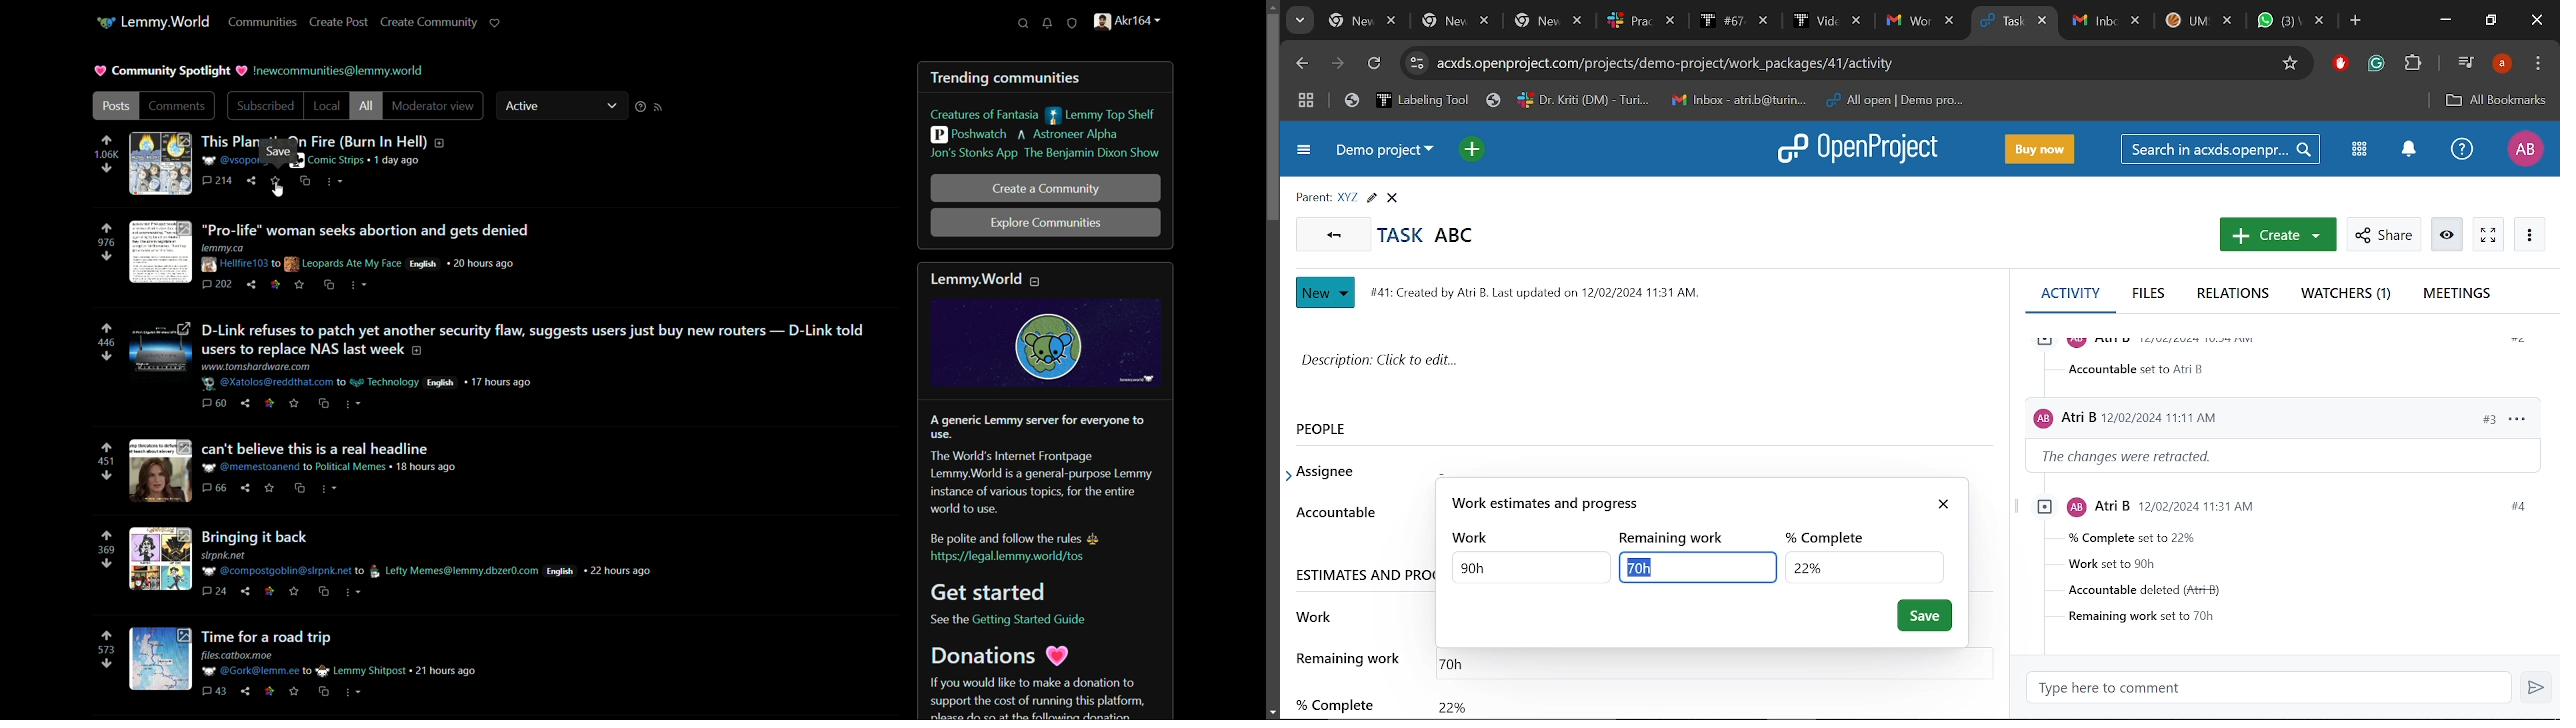  I want to click on More, so click(2530, 235).